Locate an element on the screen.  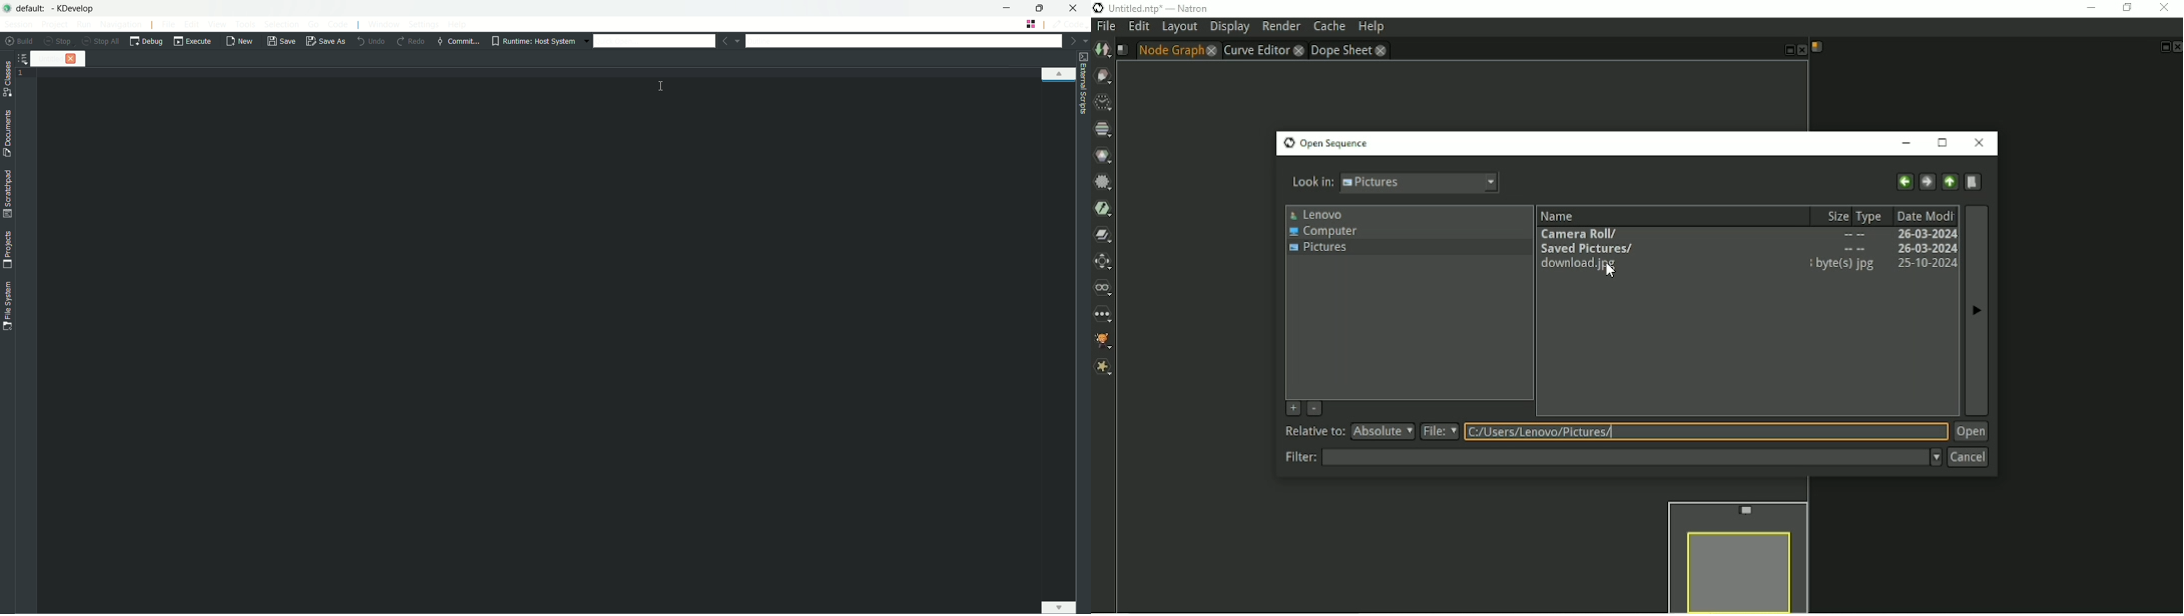
Go forward is located at coordinates (1926, 182).